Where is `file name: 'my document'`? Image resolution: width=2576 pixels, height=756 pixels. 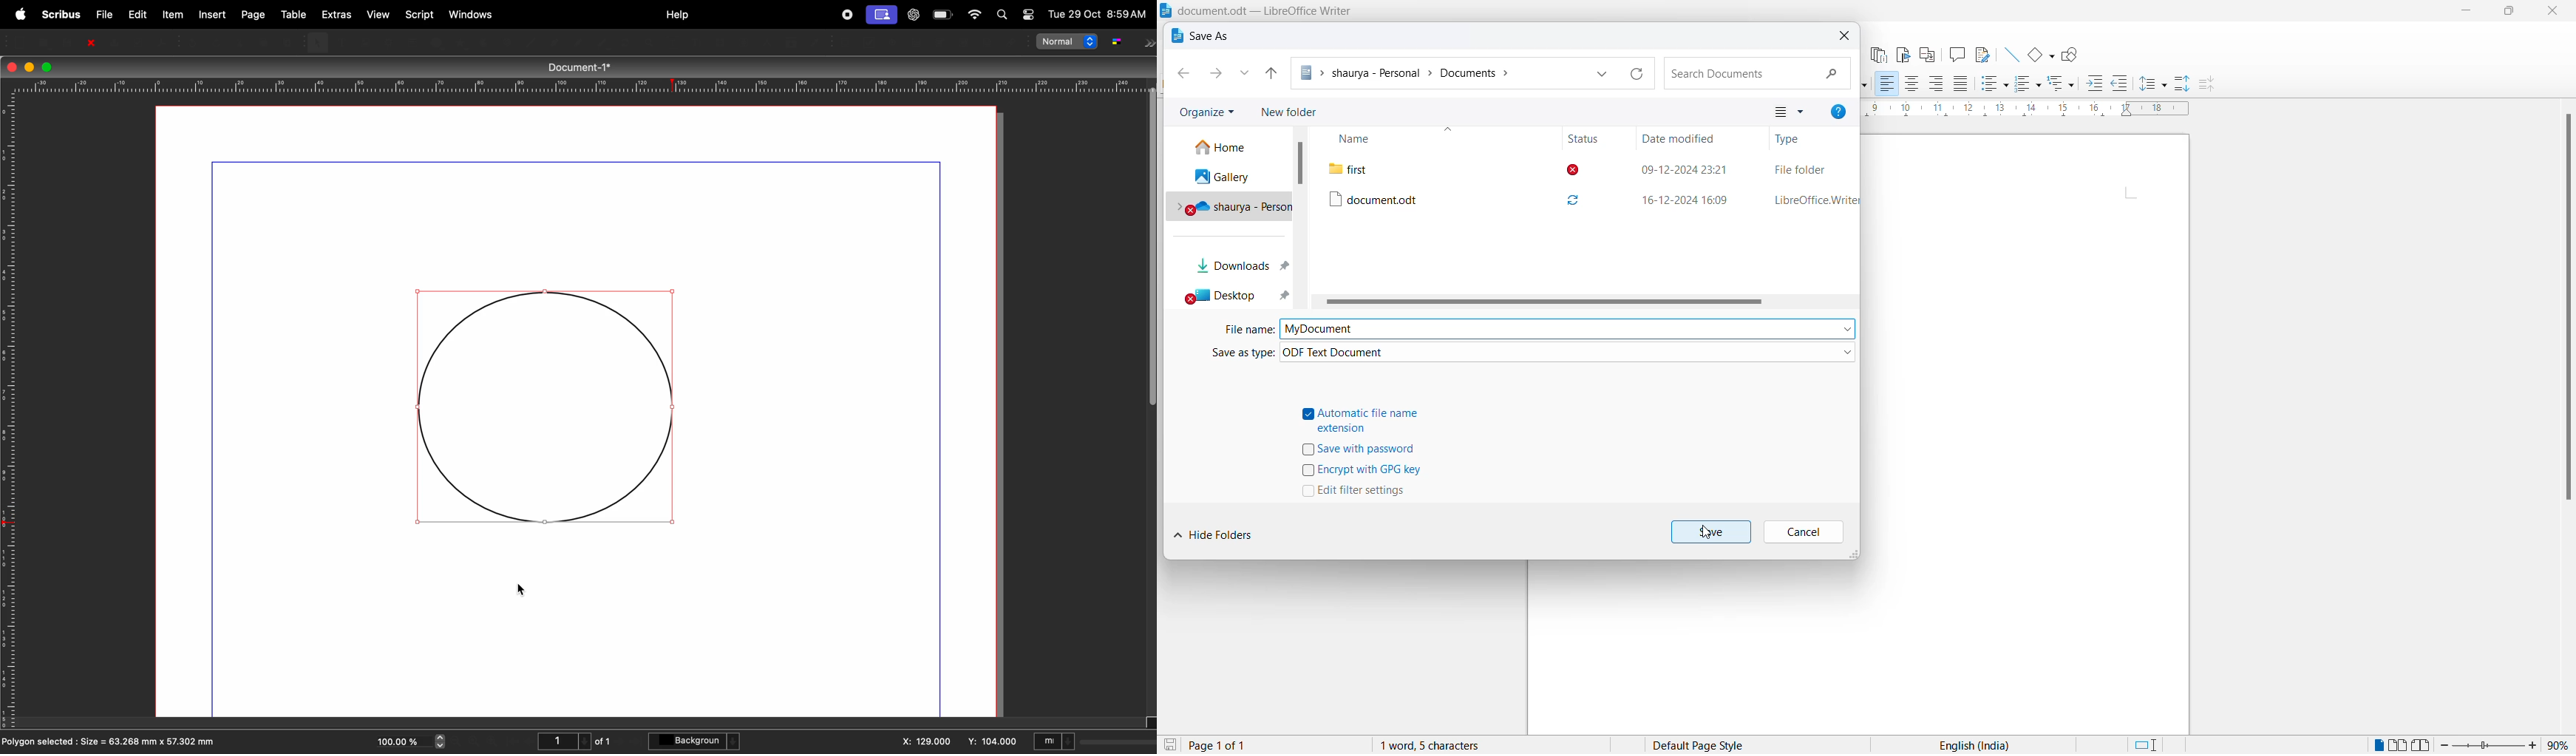
file name: 'my document' is located at coordinates (1567, 328).